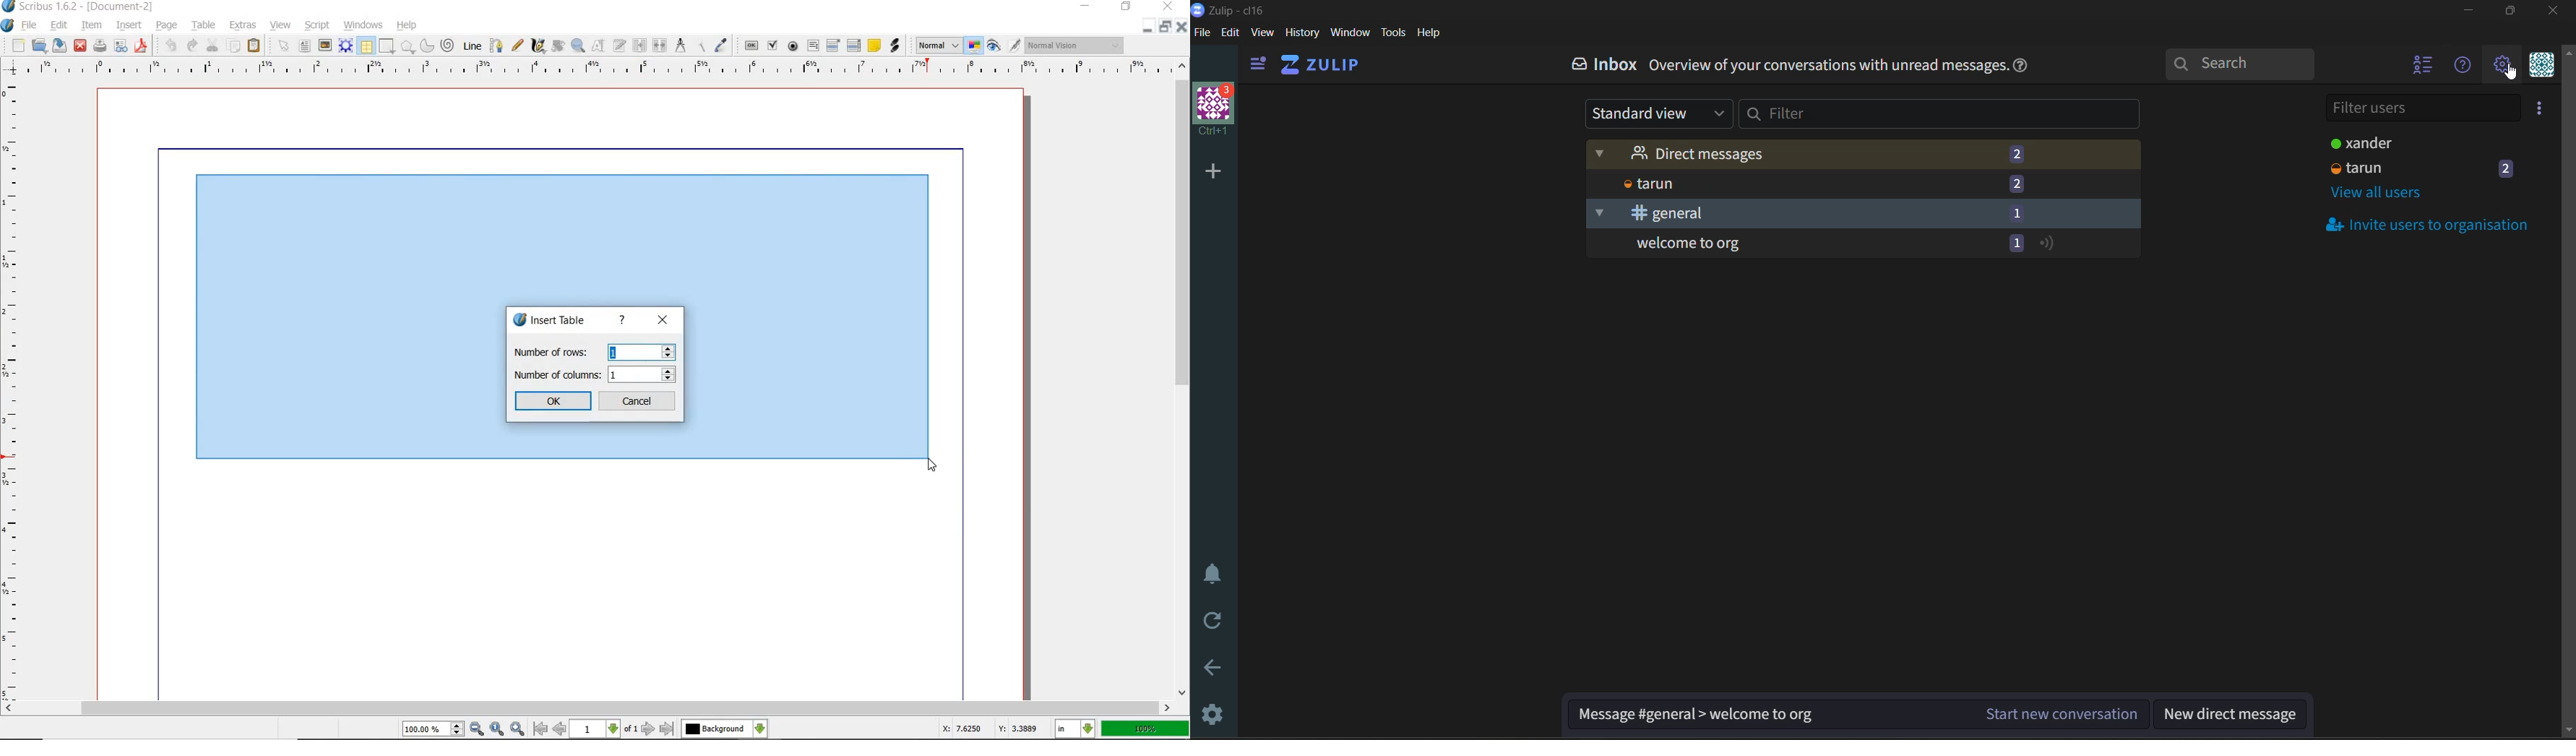 Image resolution: width=2576 pixels, height=756 pixels. I want to click on personal menu, so click(2541, 67).